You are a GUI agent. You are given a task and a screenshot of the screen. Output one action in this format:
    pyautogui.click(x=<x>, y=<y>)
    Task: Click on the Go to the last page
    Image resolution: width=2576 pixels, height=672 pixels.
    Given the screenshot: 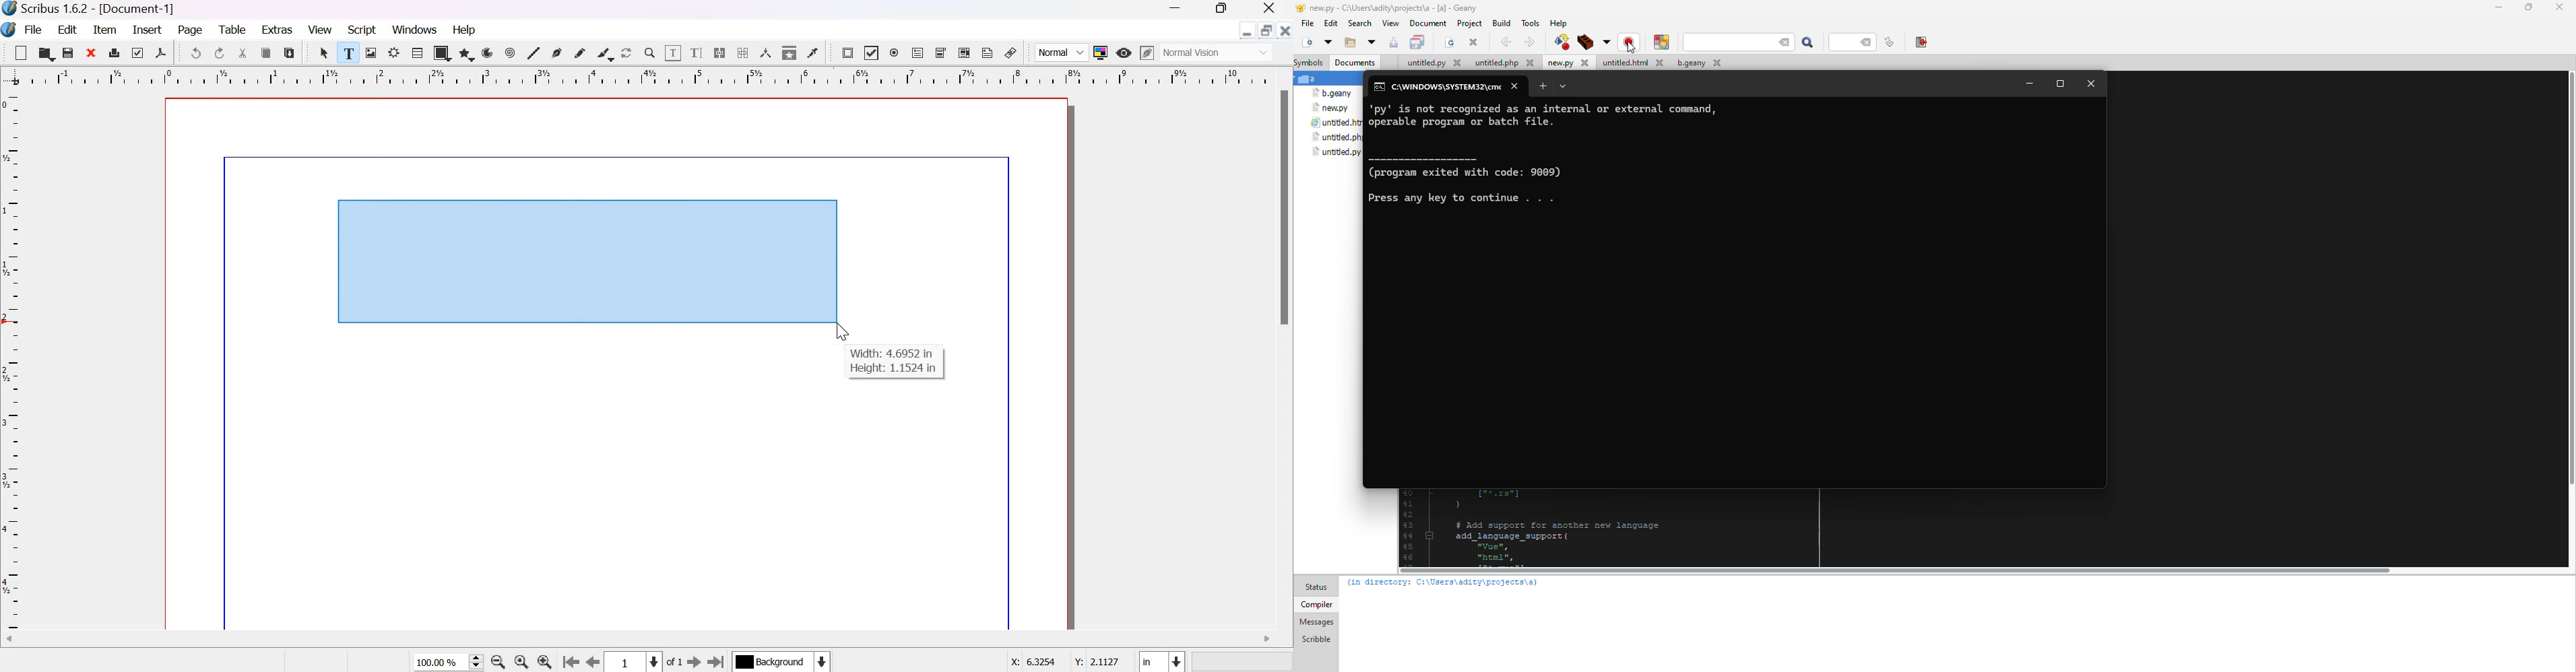 What is the action you would take?
    pyautogui.click(x=717, y=661)
    